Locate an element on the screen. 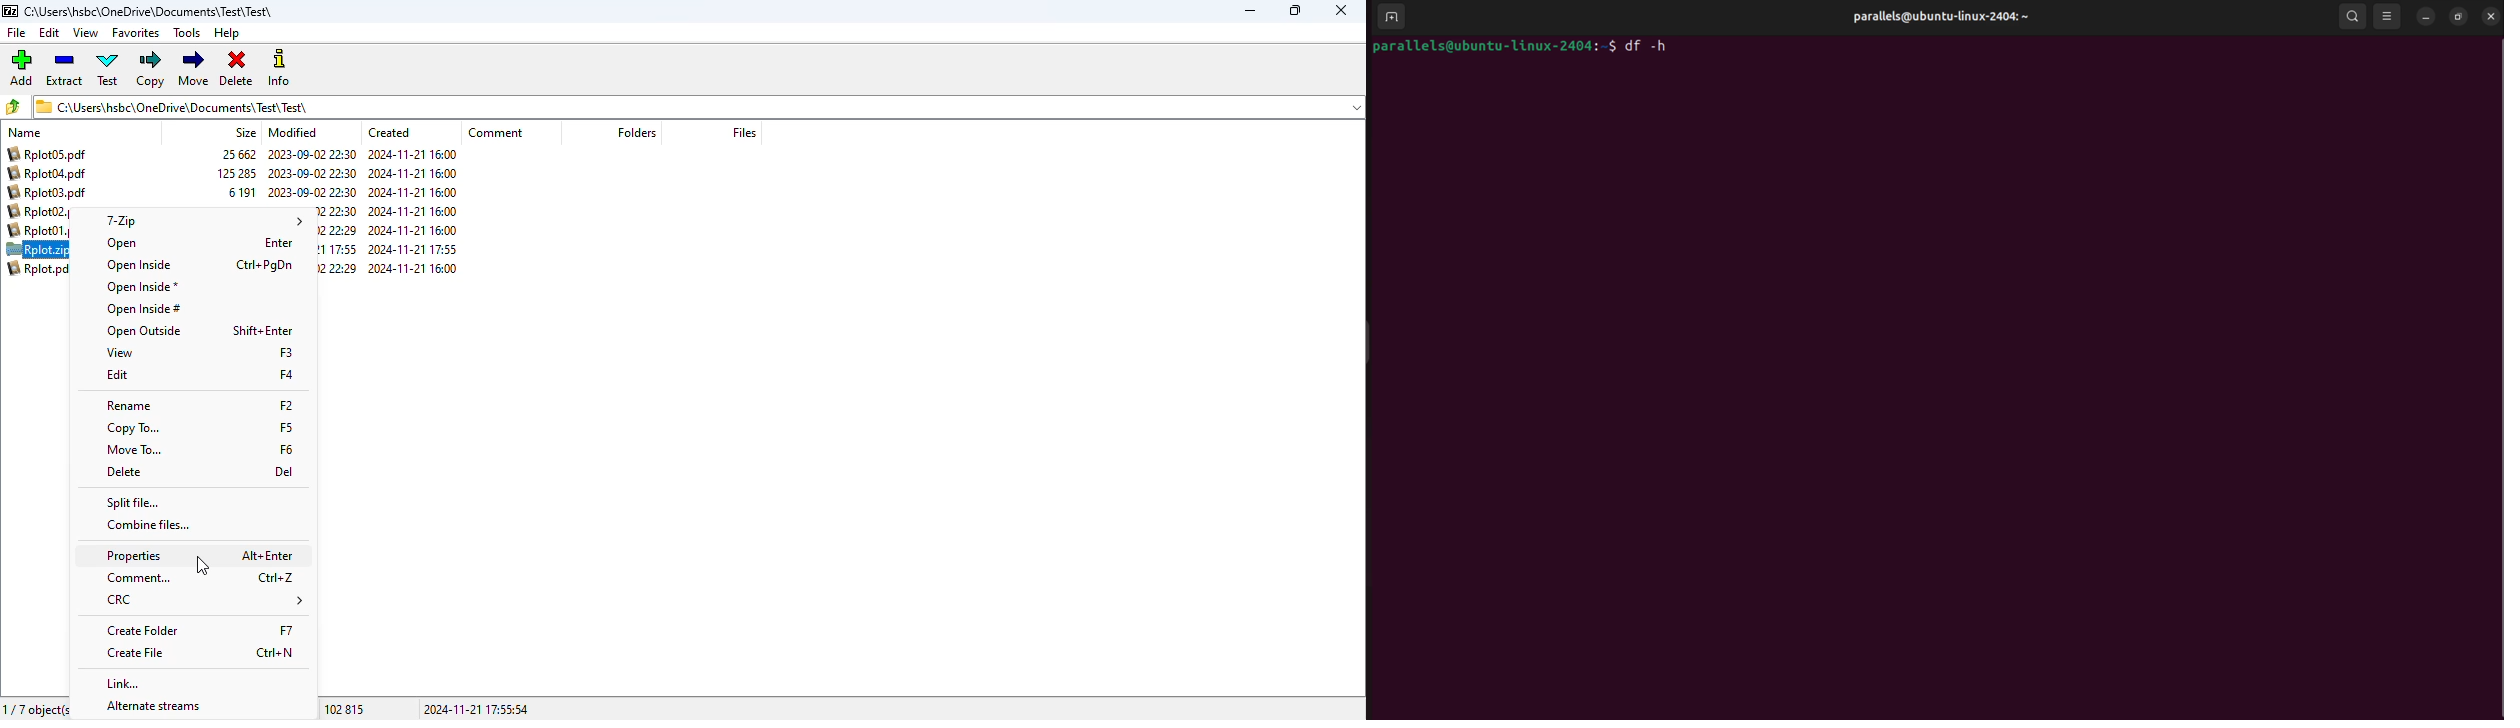 This screenshot has width=2520, height=728. F6 is located at coordinates (286, 447).